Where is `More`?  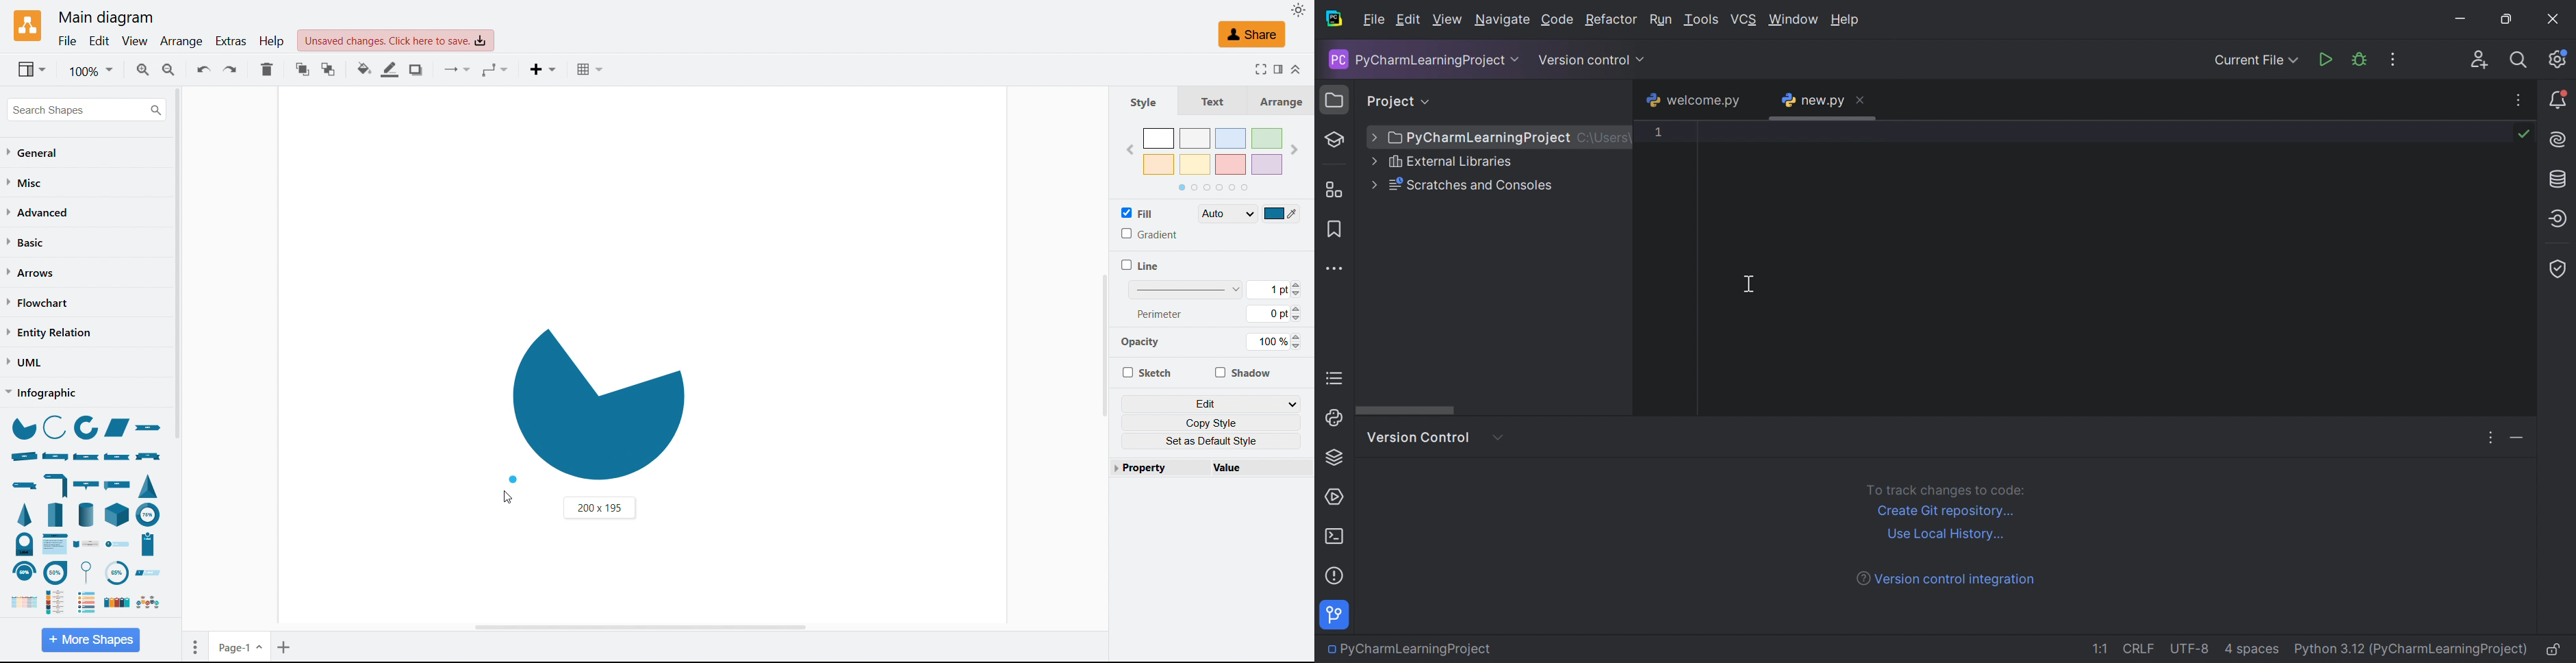
More is located at coordinates (1499, 438).